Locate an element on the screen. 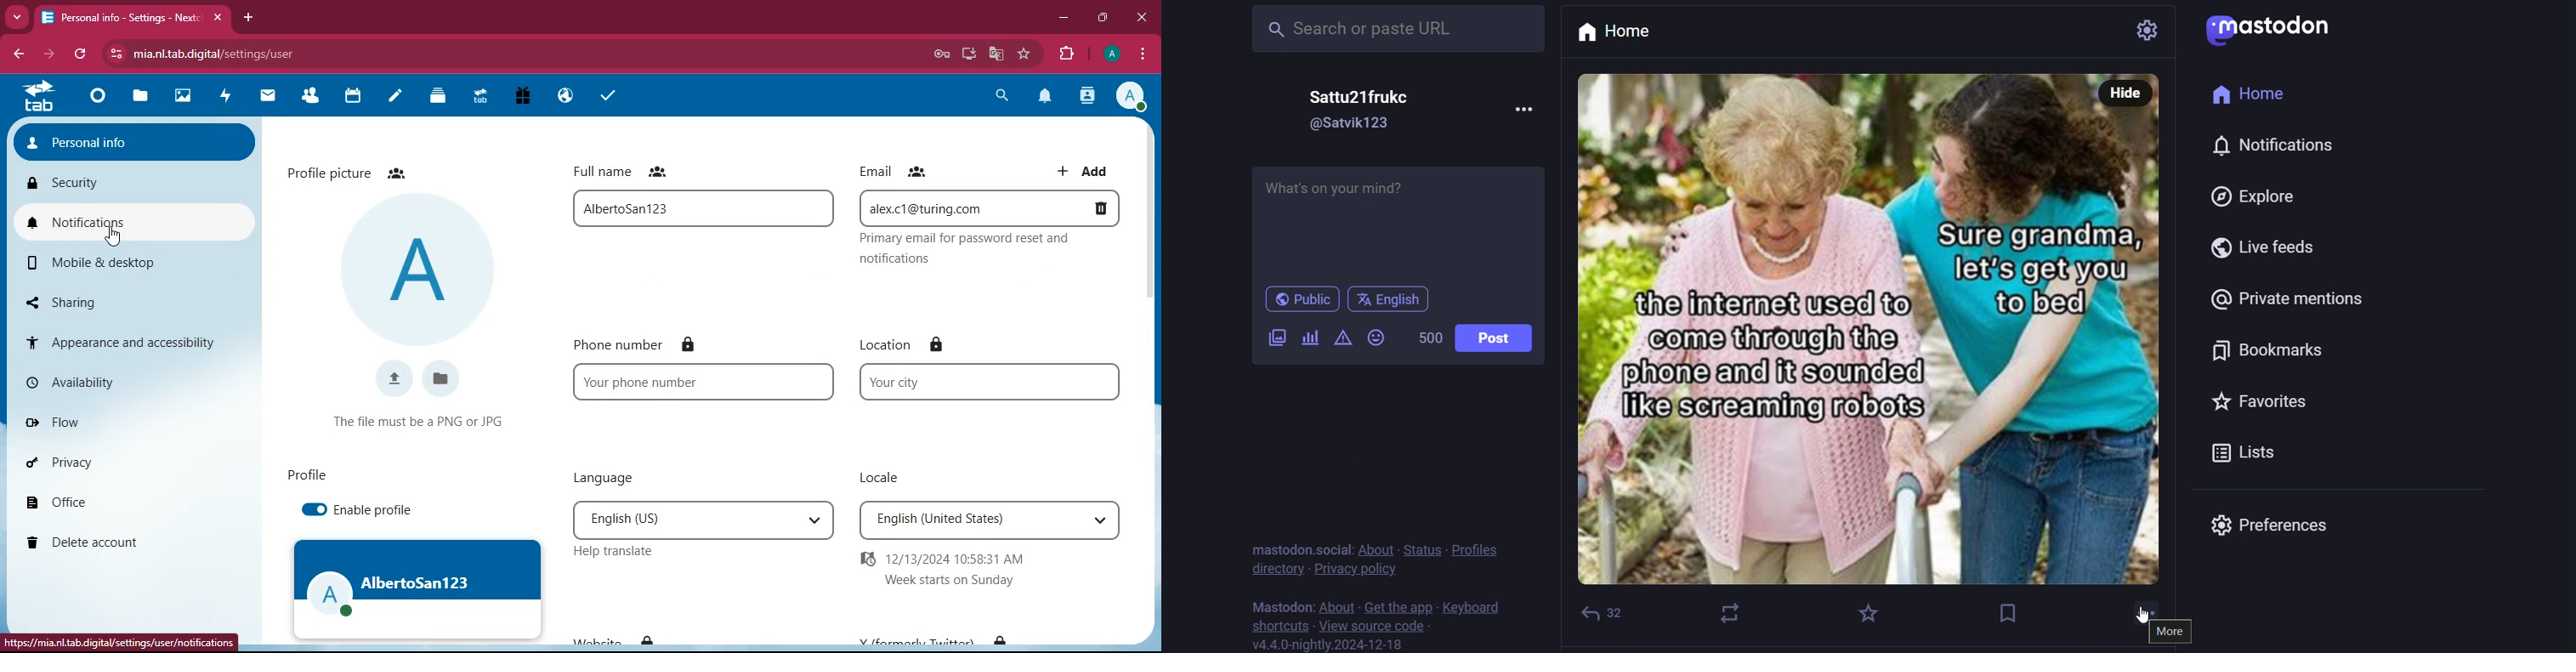 Image resolution: width=2576 pixels, height=672 pixels. Personal info -Settings  - Nextcloud is located at coordinates (117, 18).